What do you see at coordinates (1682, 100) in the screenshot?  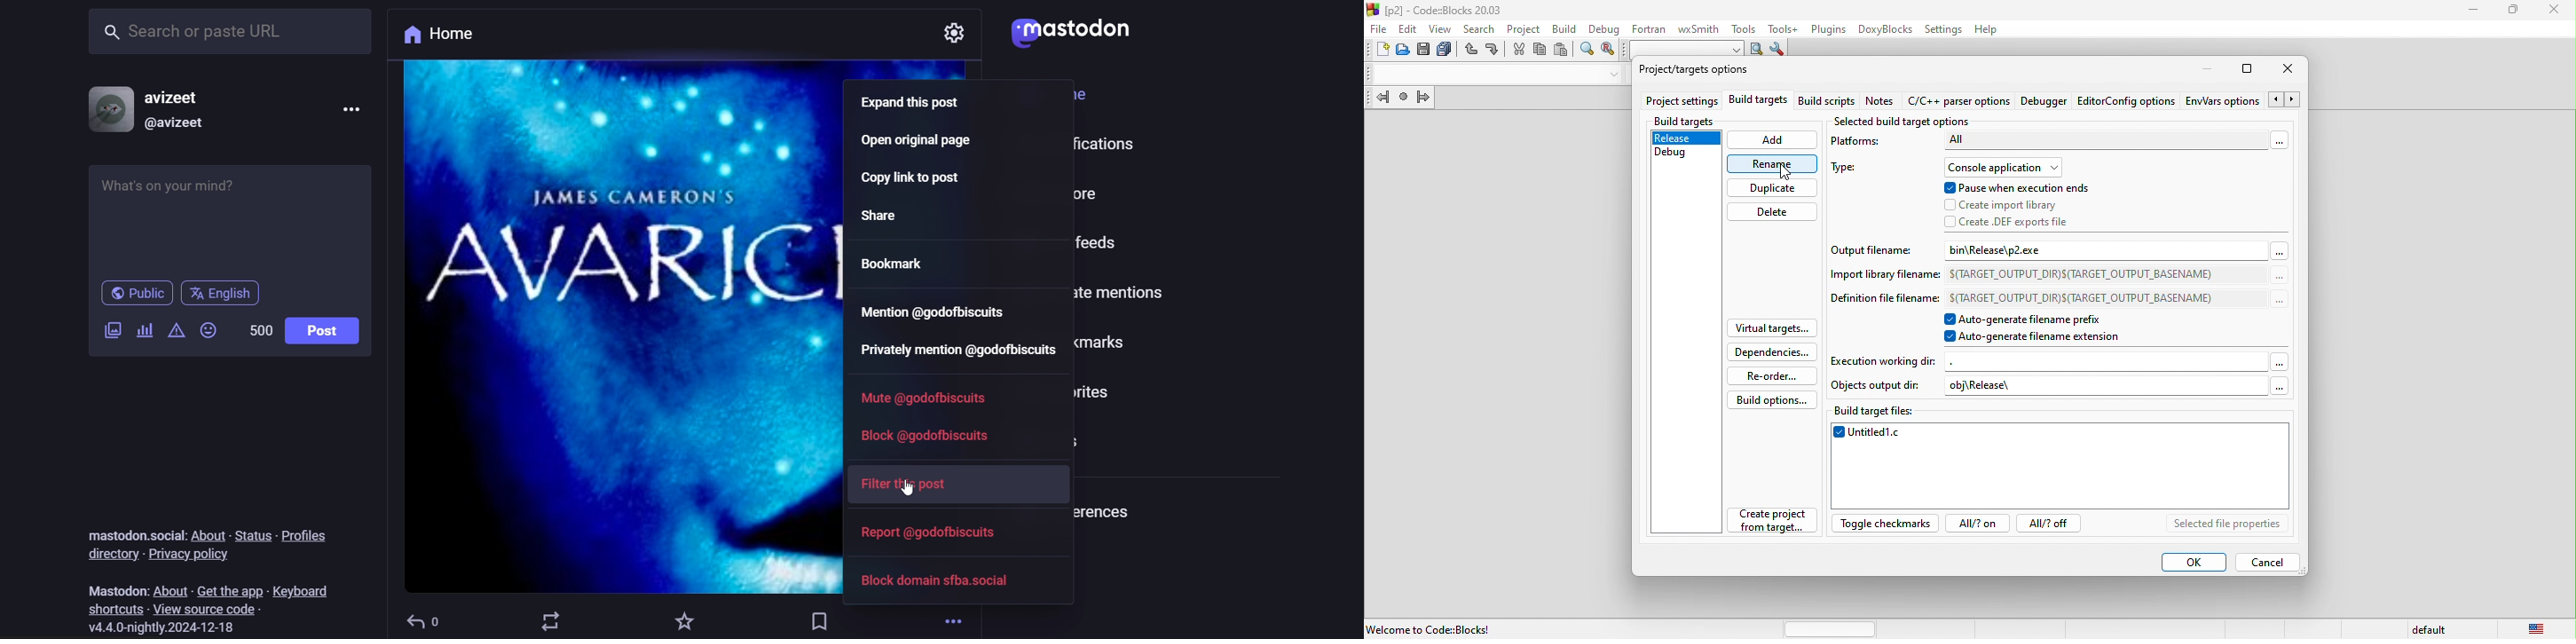 I see `project settings` at bounding box center [1682, 100].